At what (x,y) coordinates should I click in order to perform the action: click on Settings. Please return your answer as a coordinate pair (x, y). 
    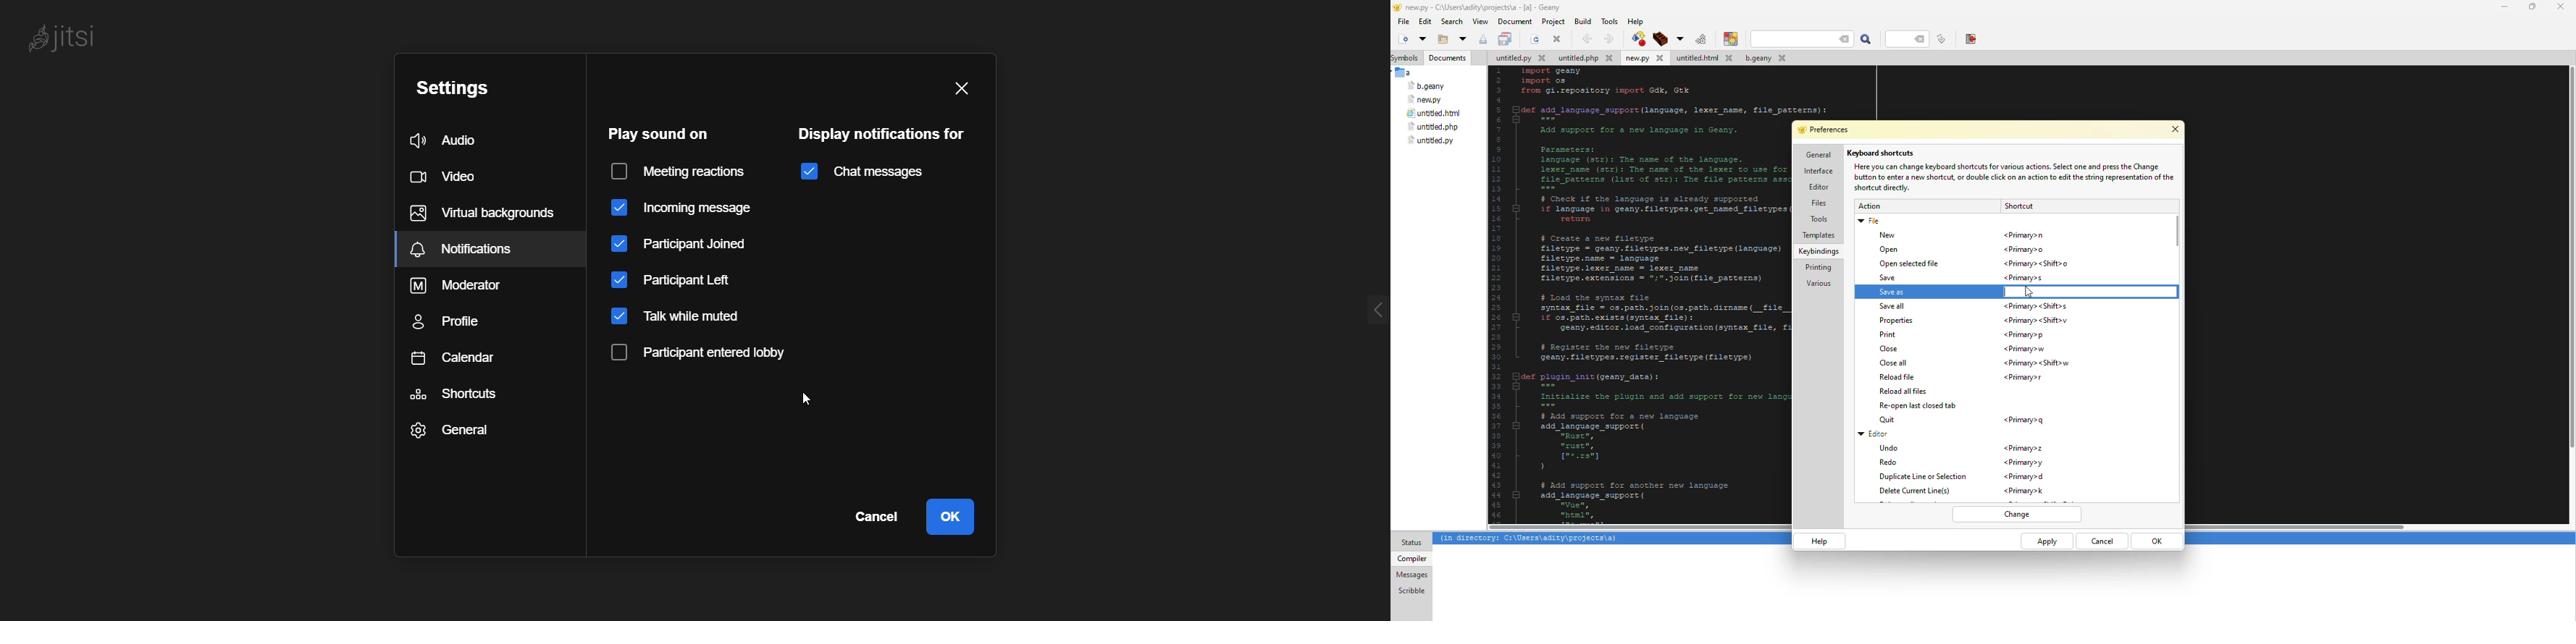
    Looking at the image, I should click on (478, 91).